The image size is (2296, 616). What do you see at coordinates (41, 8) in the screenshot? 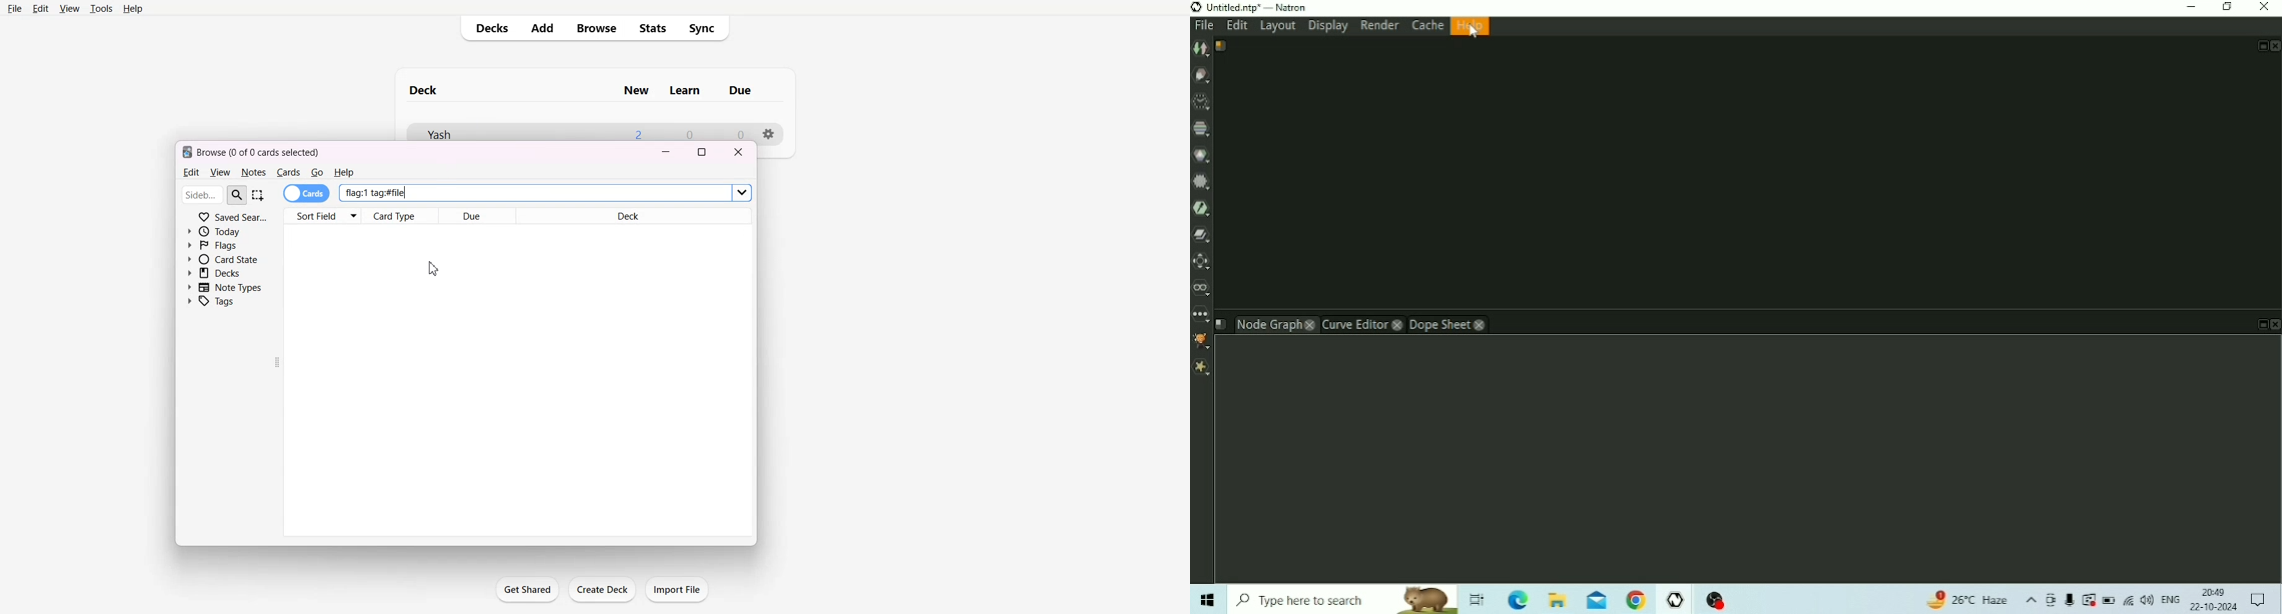
I see `Edit` at bounding box center [41, 8].